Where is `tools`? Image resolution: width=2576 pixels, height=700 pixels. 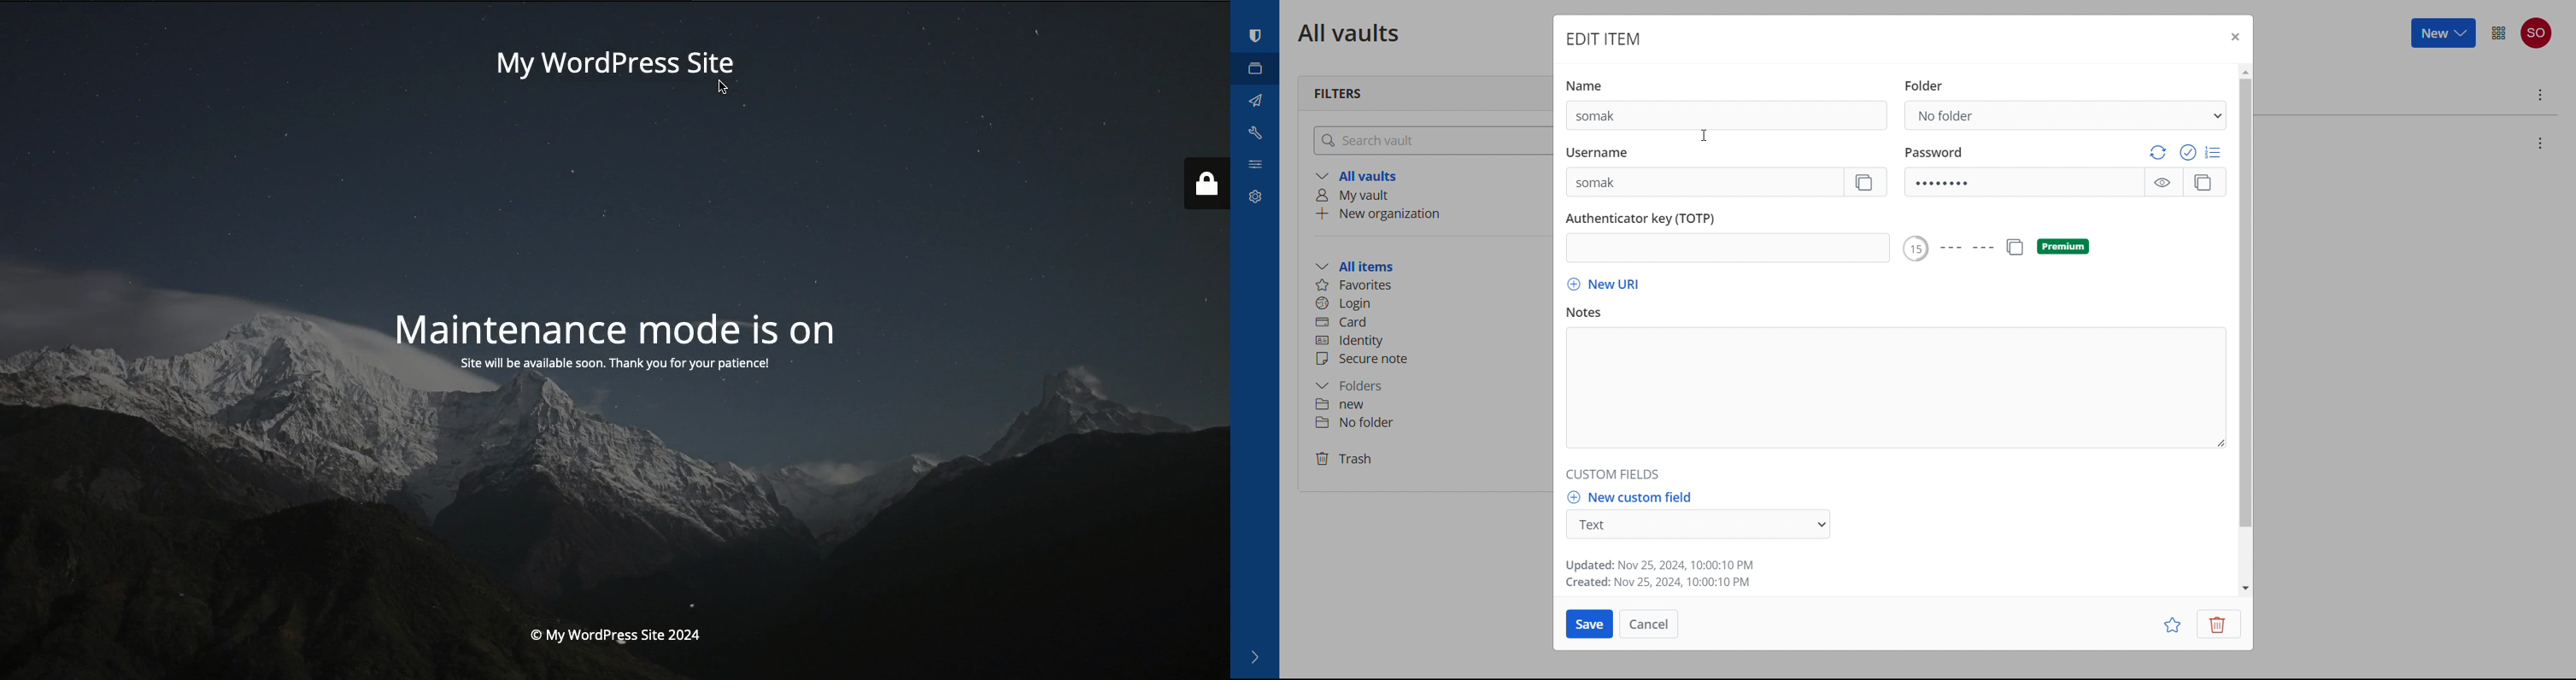
tools is located at coordinates (1255, 132).